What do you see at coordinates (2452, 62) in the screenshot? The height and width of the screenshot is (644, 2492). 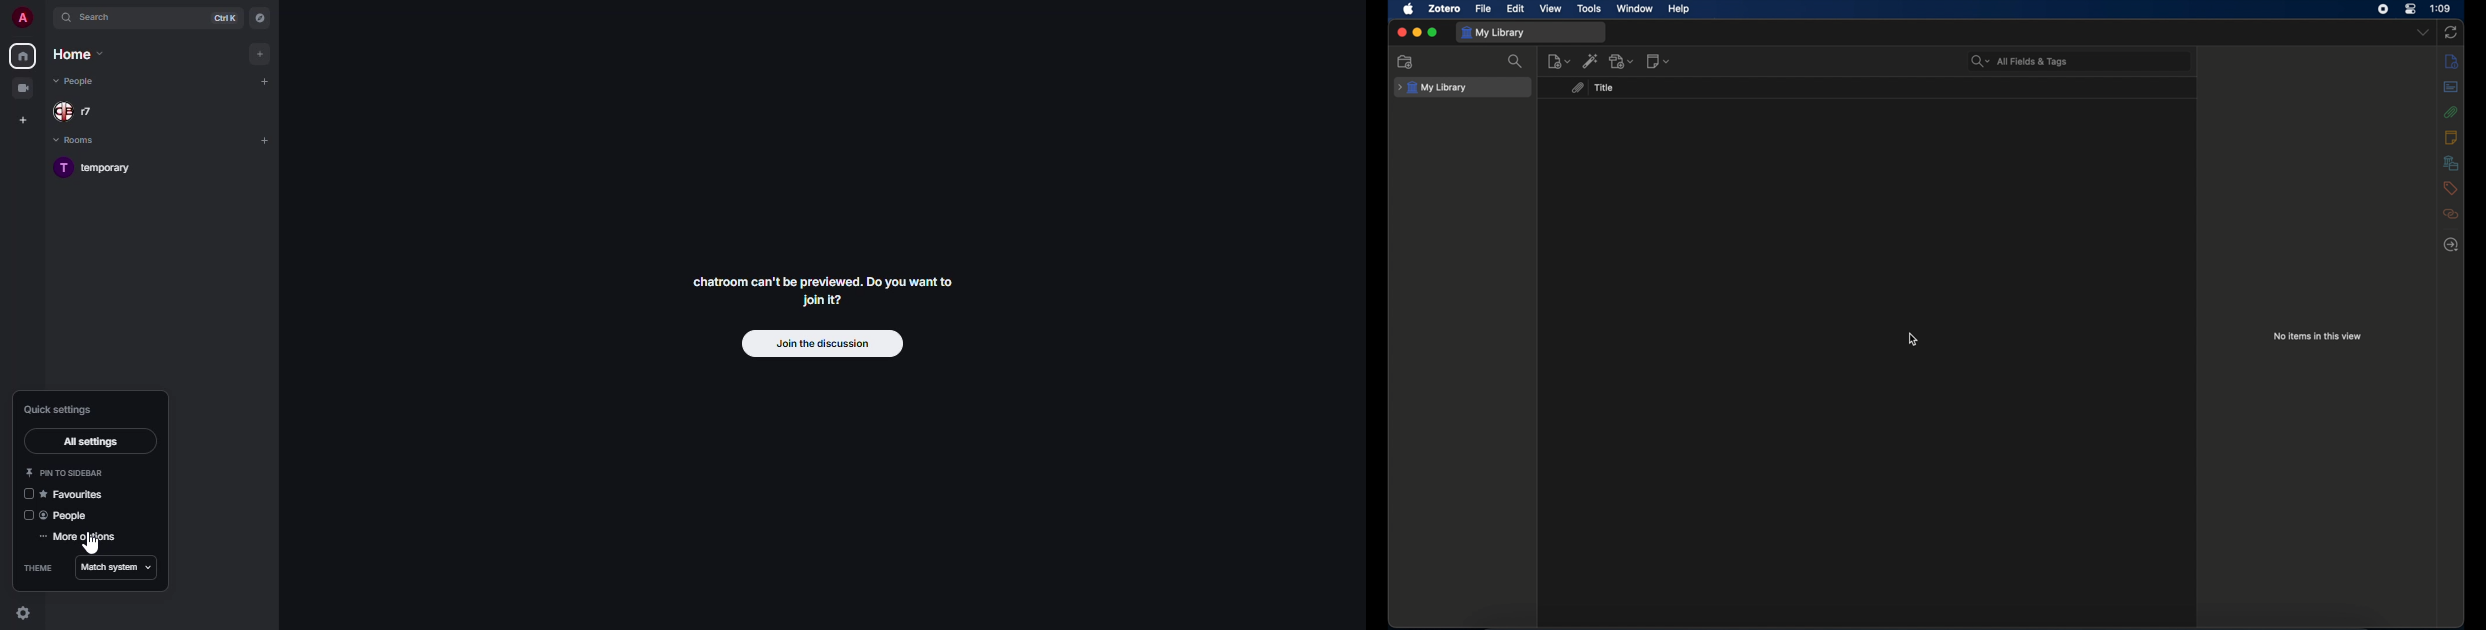 I see `info` at bounding box center [2452, 62].